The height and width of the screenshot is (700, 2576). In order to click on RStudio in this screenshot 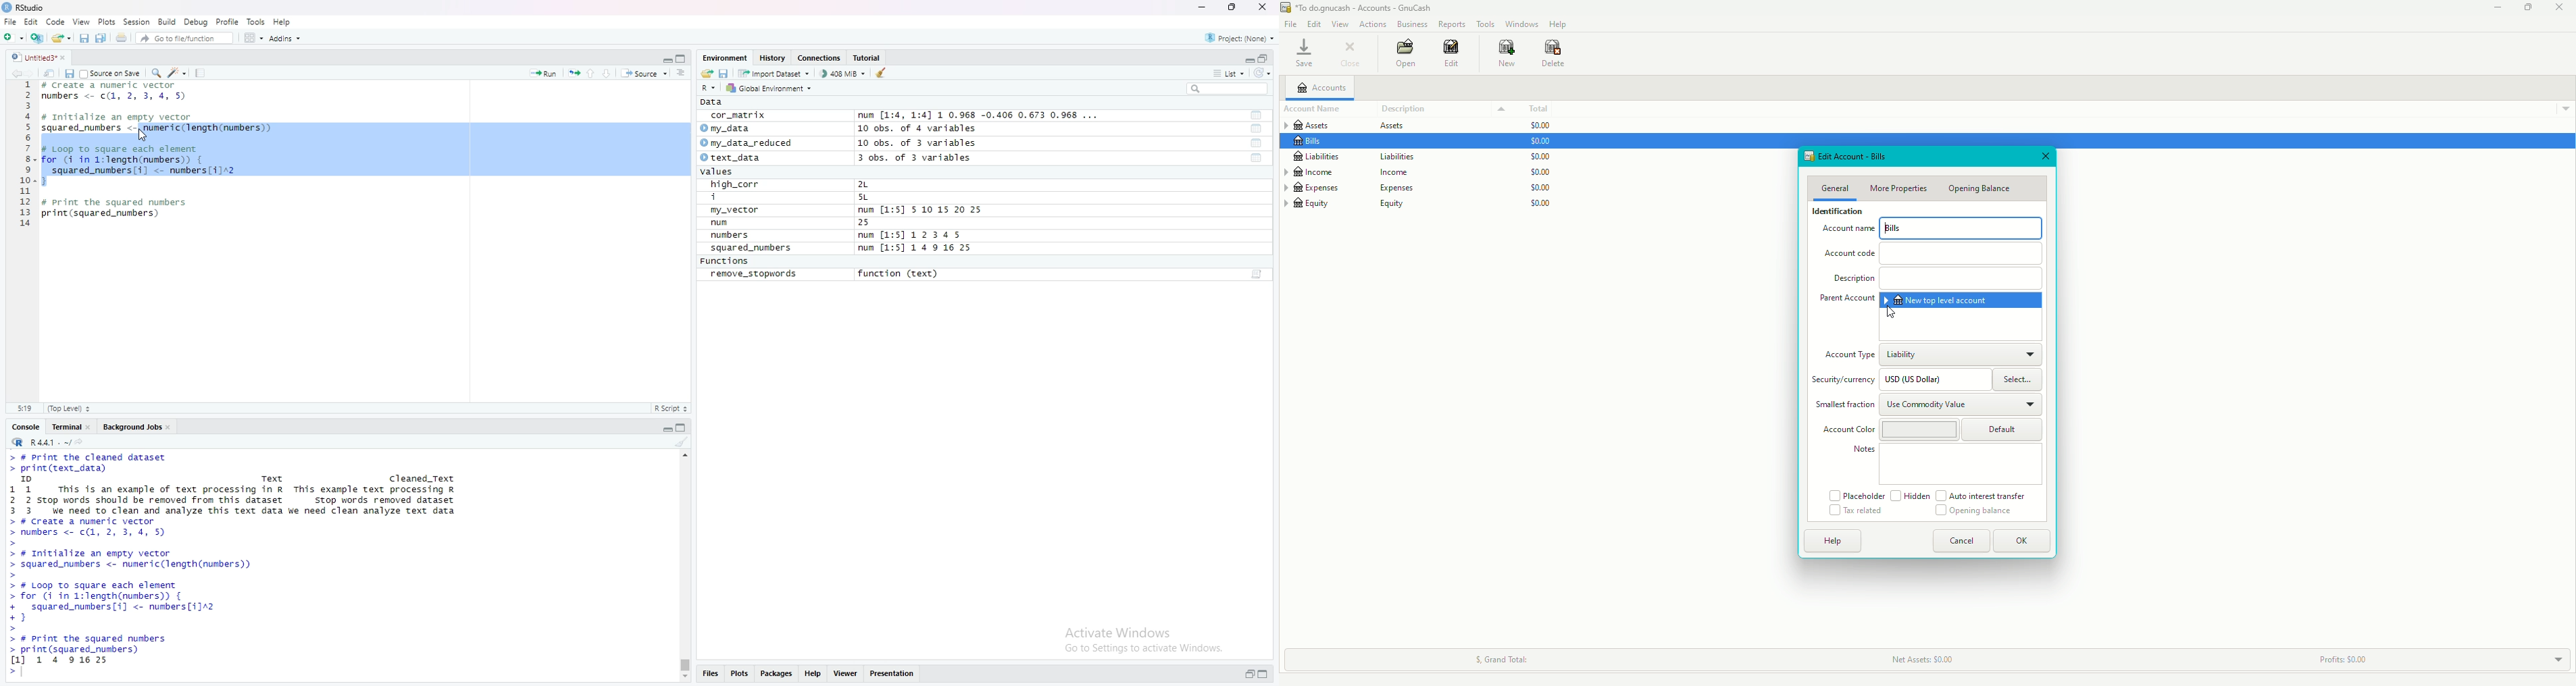, I will do `click(25, 7)`.